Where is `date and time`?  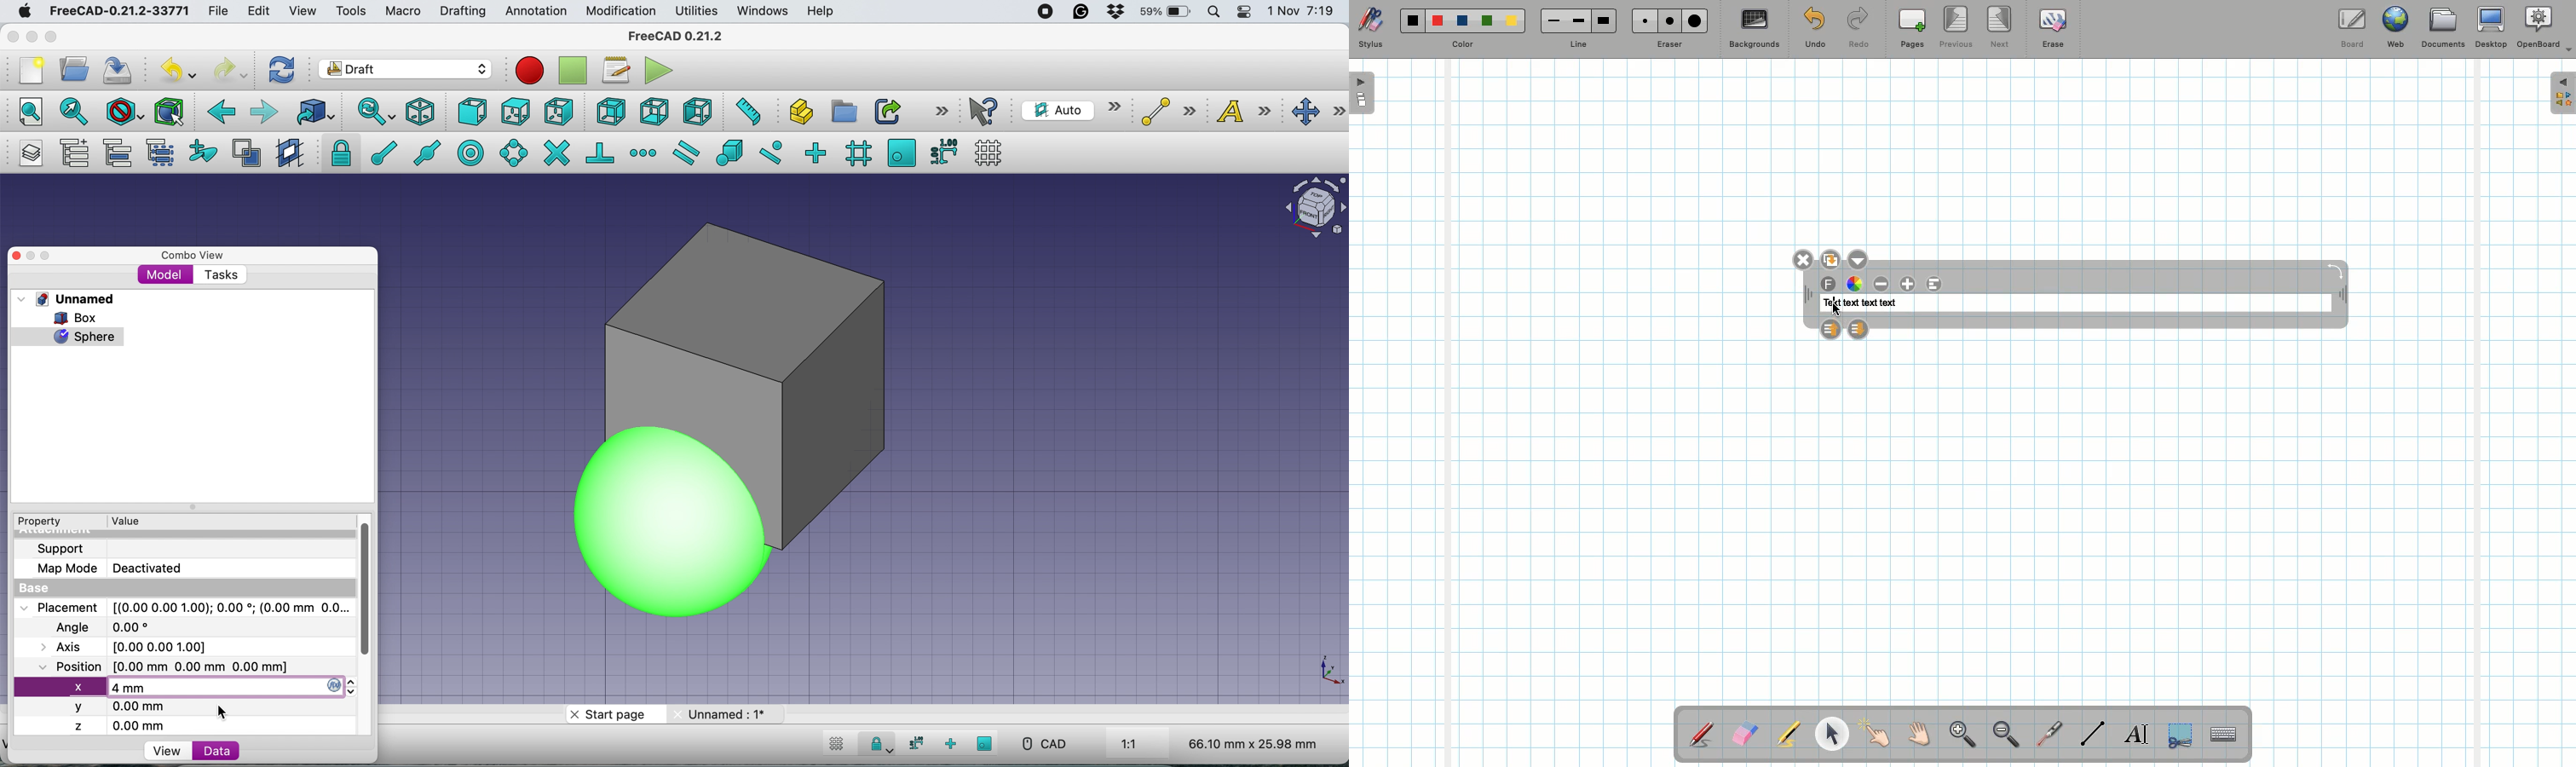
date and time is located at coordinates (1302, 12).